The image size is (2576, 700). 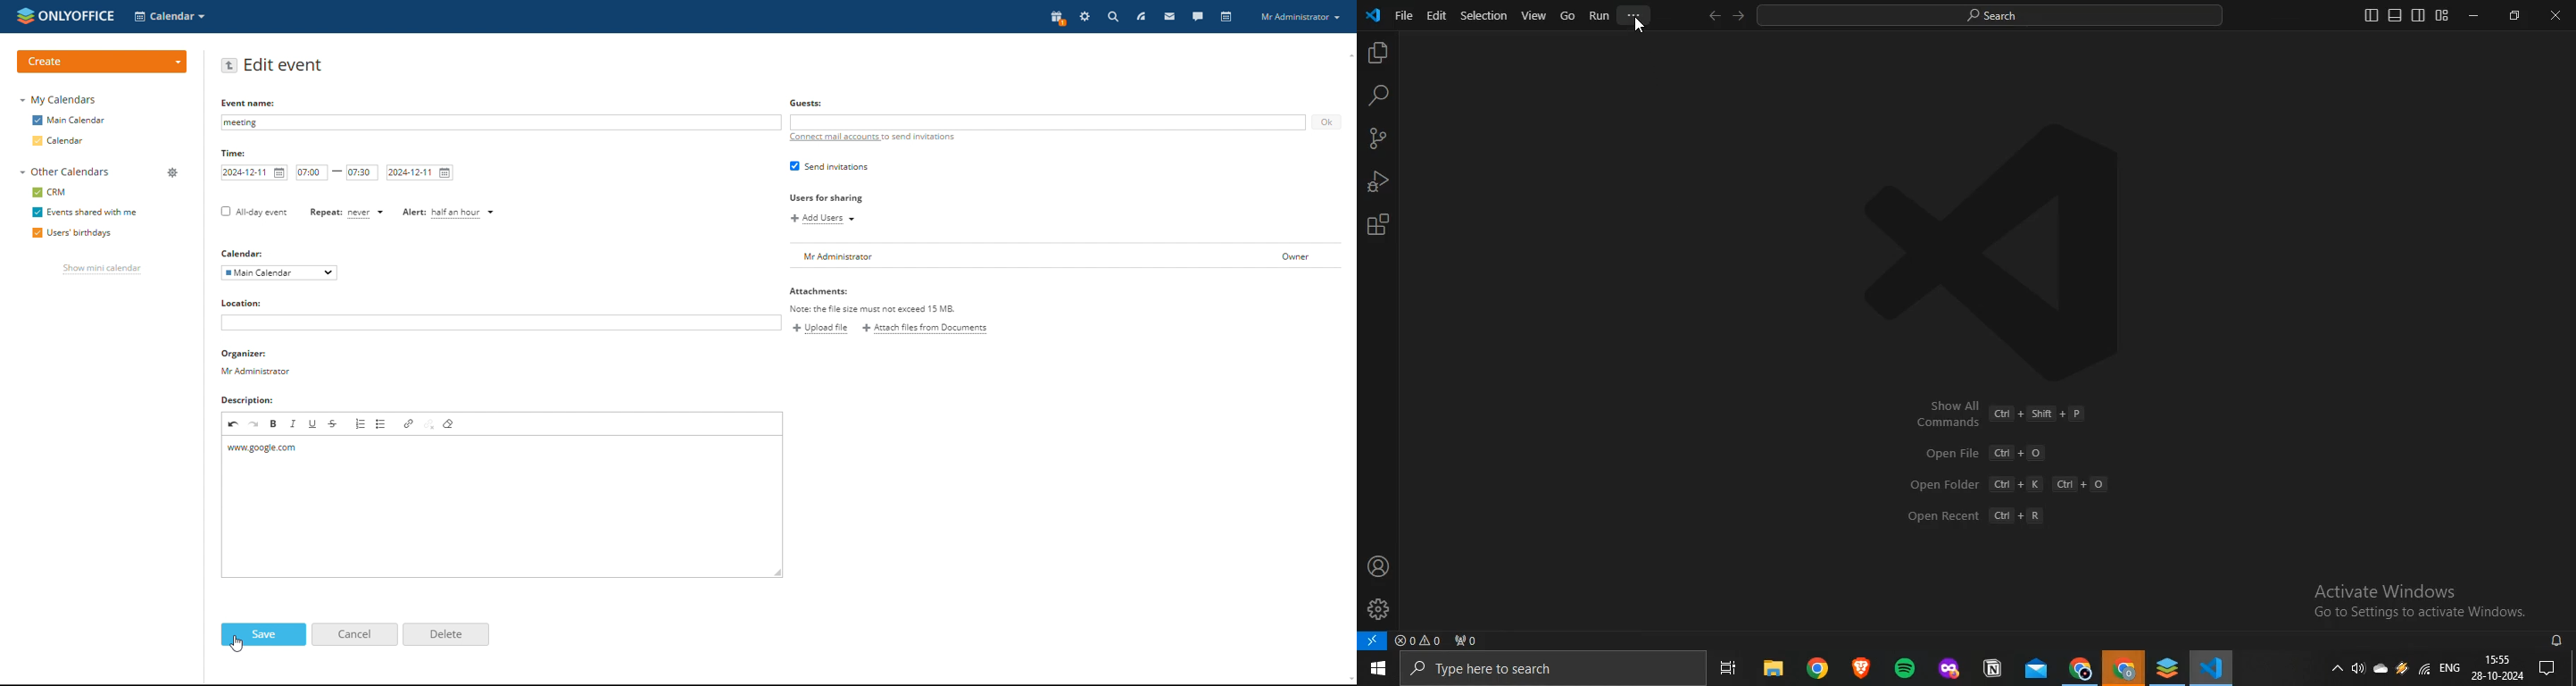 What do you see at coordinates (465, 213) in the screenshot?
I see `set alert` at bounding box center [465, 213].